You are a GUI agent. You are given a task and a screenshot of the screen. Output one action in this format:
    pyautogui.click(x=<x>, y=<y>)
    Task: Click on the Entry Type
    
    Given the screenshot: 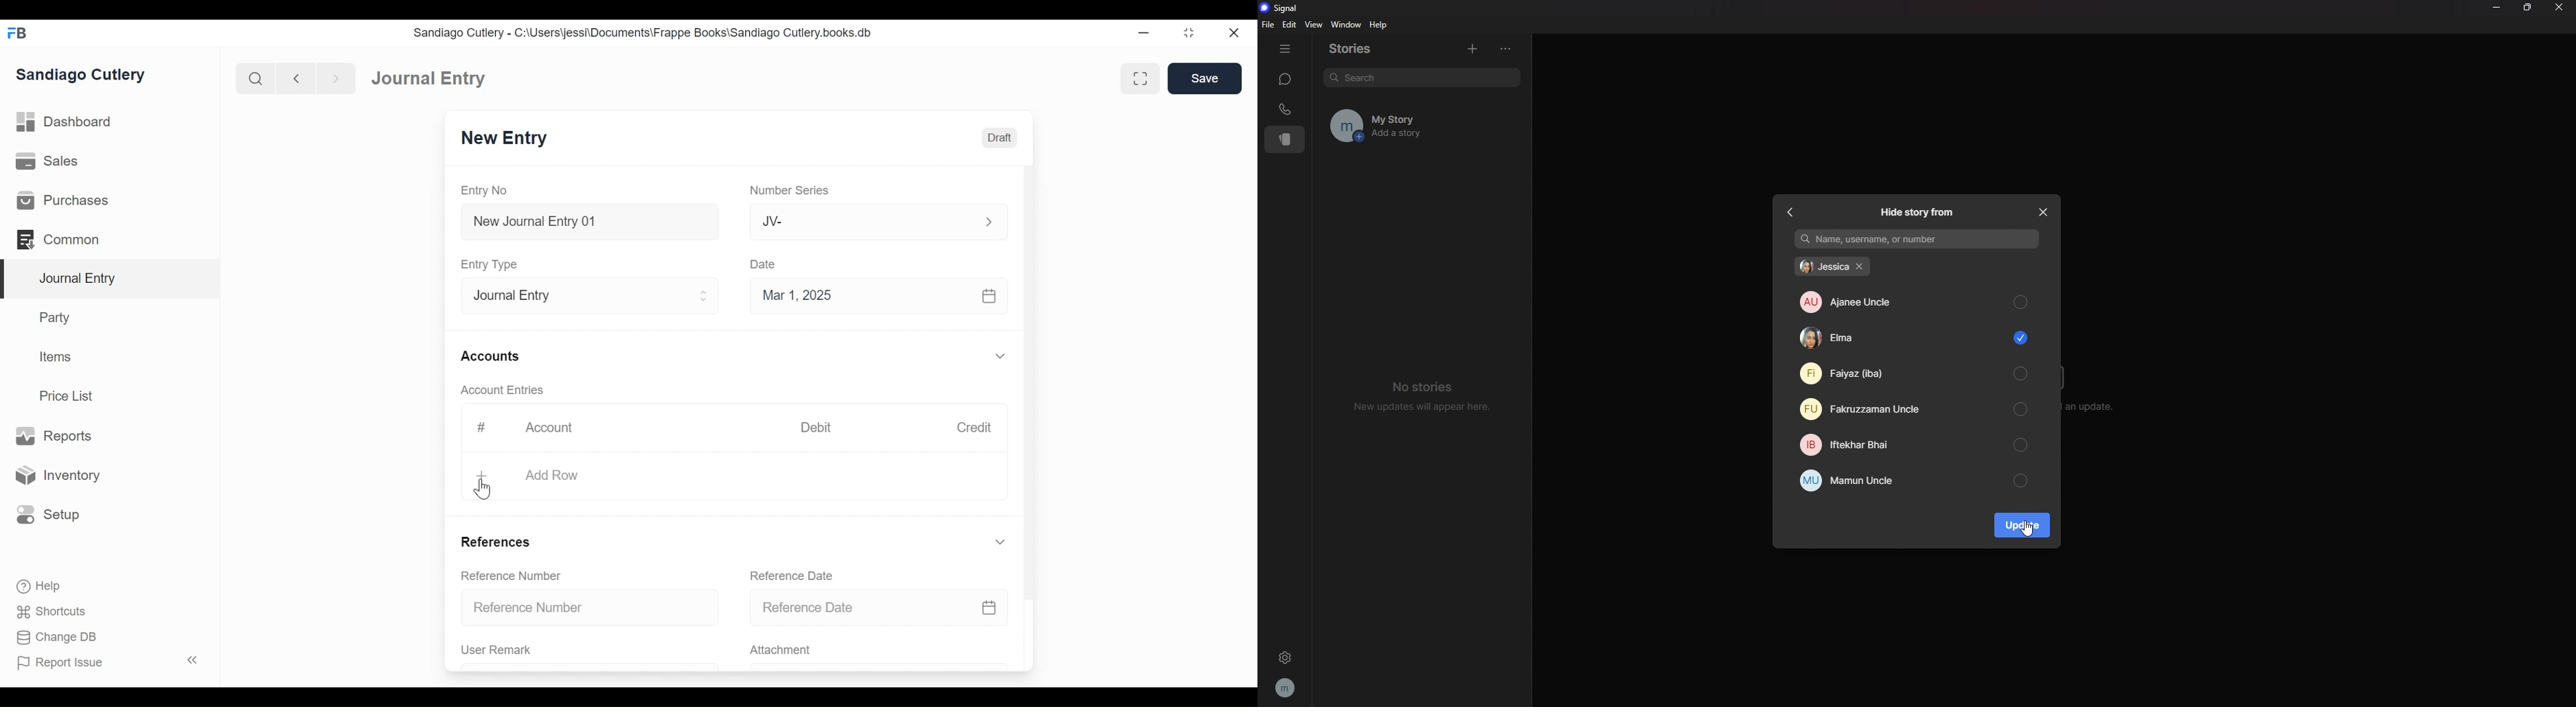 What is the action you would take?
    pyautogui.click(x=489, y=264)
    